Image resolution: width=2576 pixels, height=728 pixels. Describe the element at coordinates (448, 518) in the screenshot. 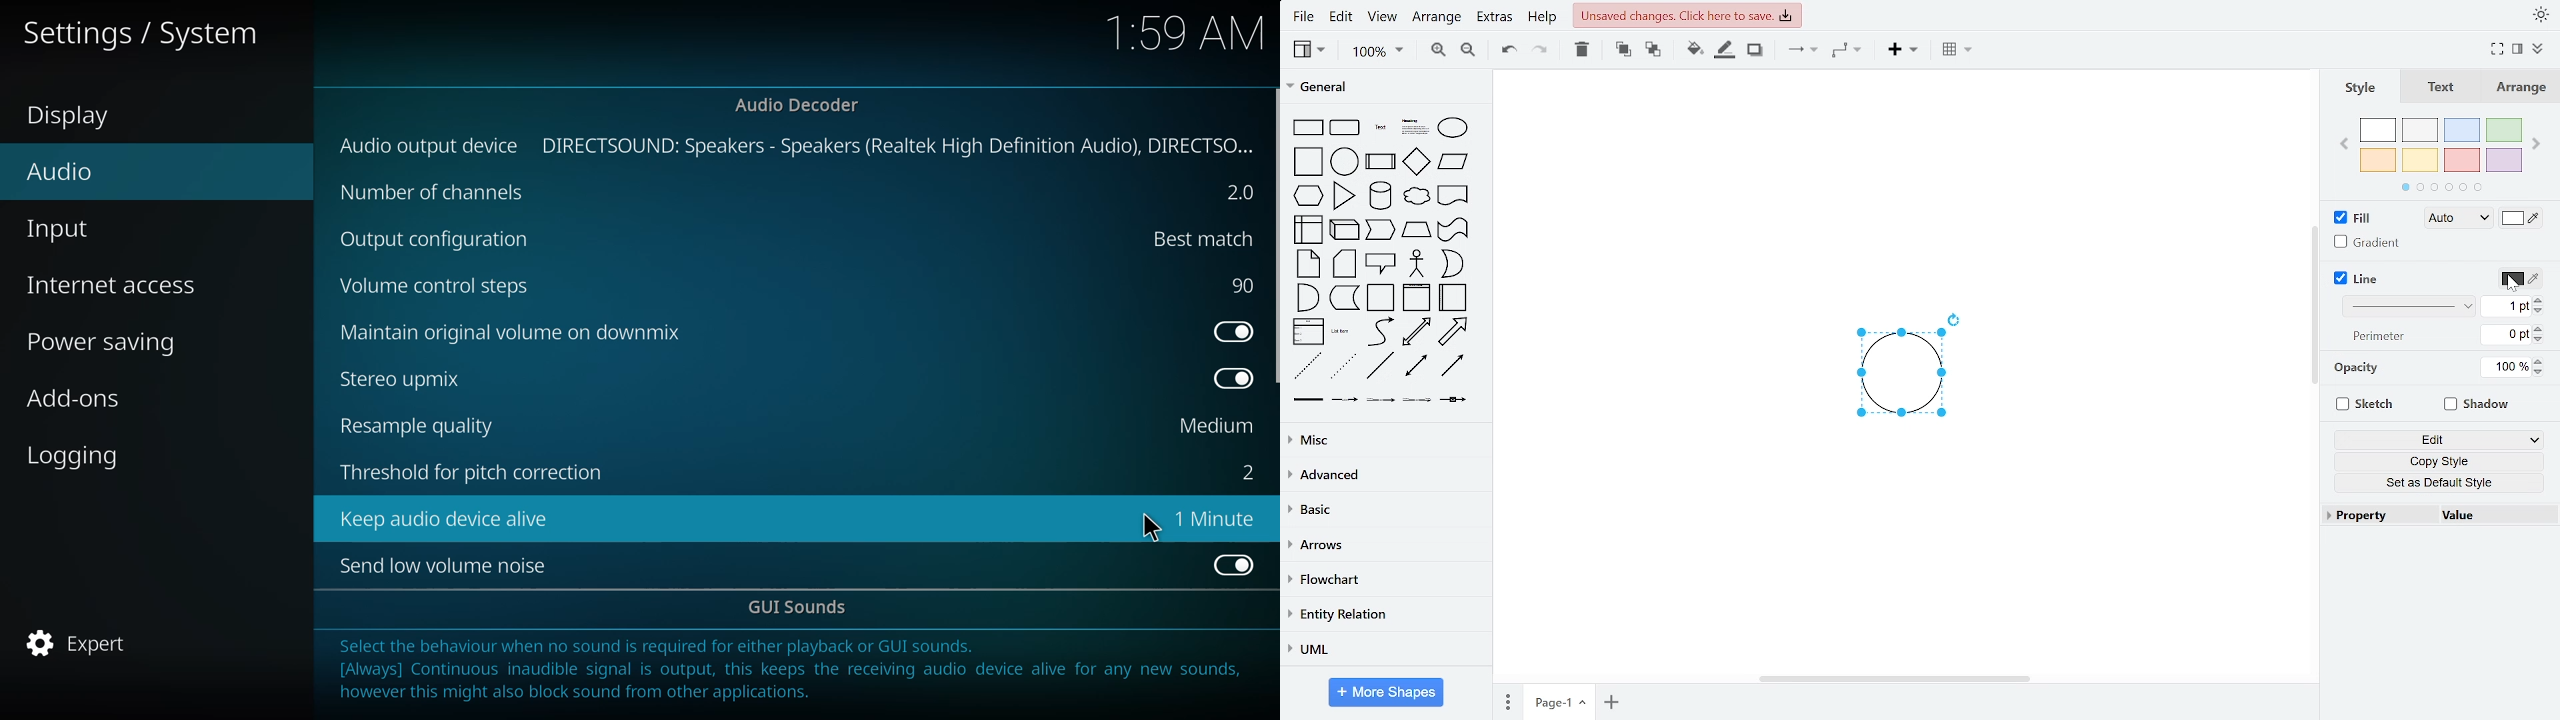

I see `keep audio device alive` at that location.